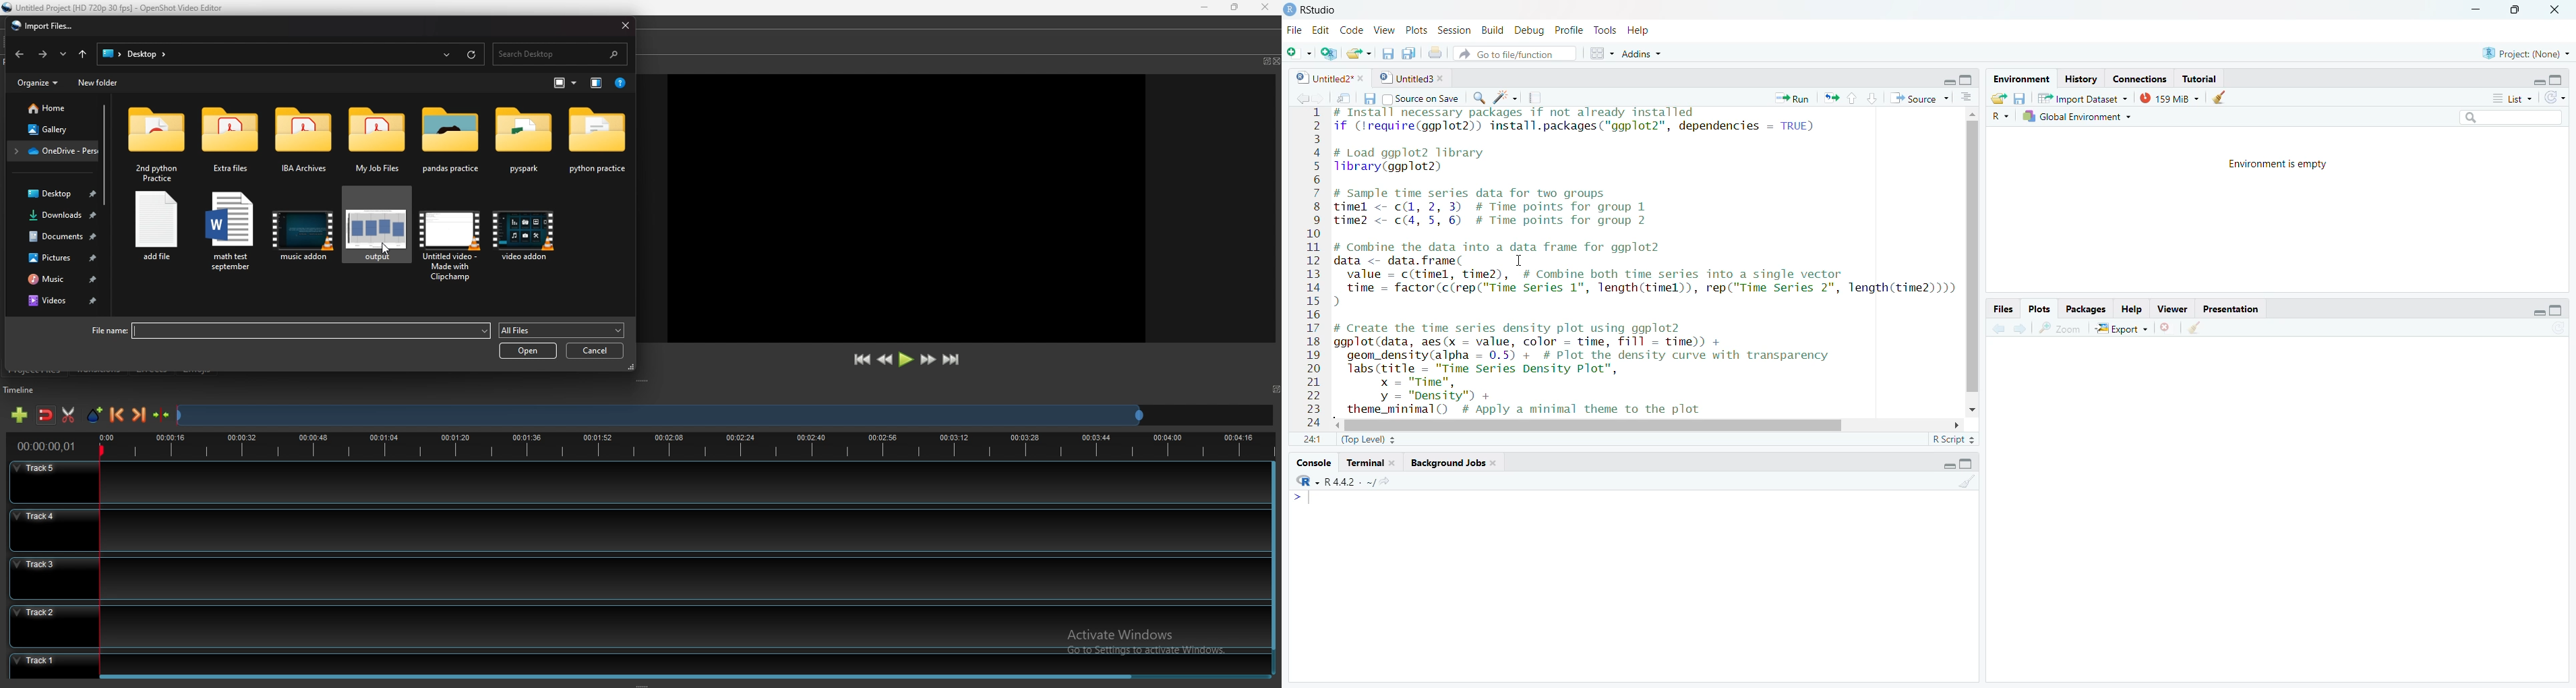  I want to click on Packages, so click(2086, 310).